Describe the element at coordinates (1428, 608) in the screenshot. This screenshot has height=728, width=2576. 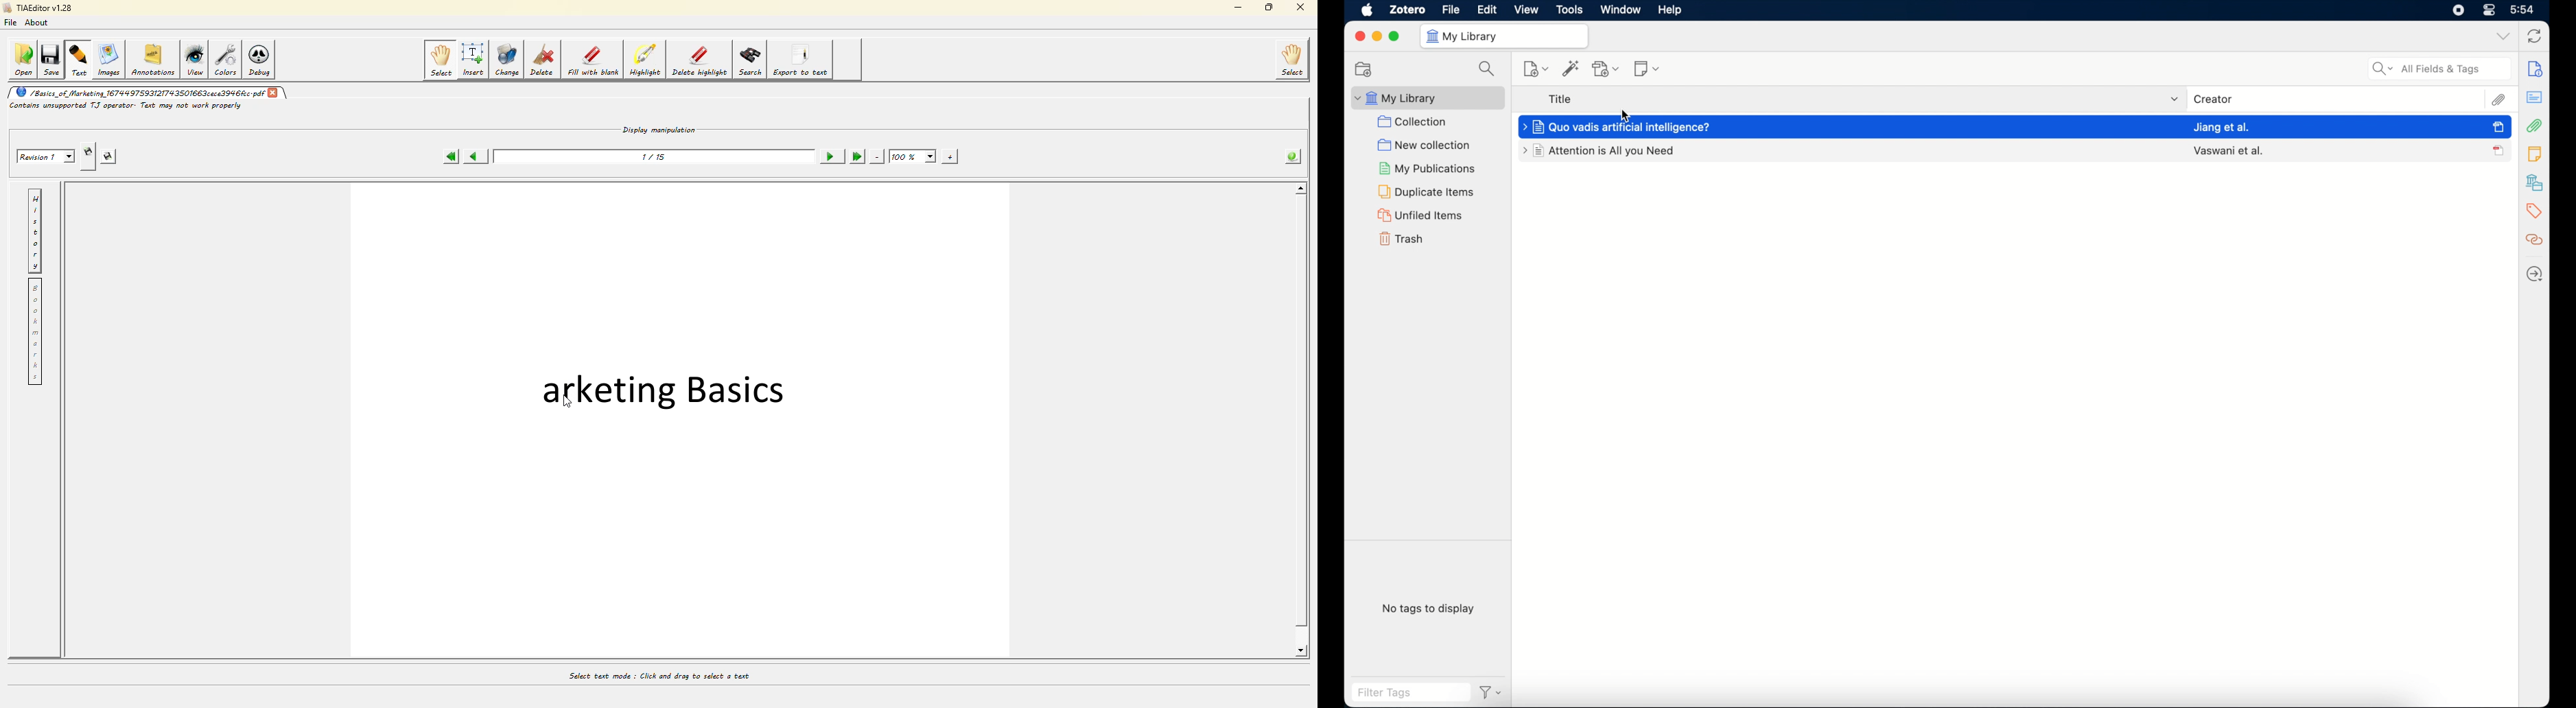
I see `no tags to display` at that location.